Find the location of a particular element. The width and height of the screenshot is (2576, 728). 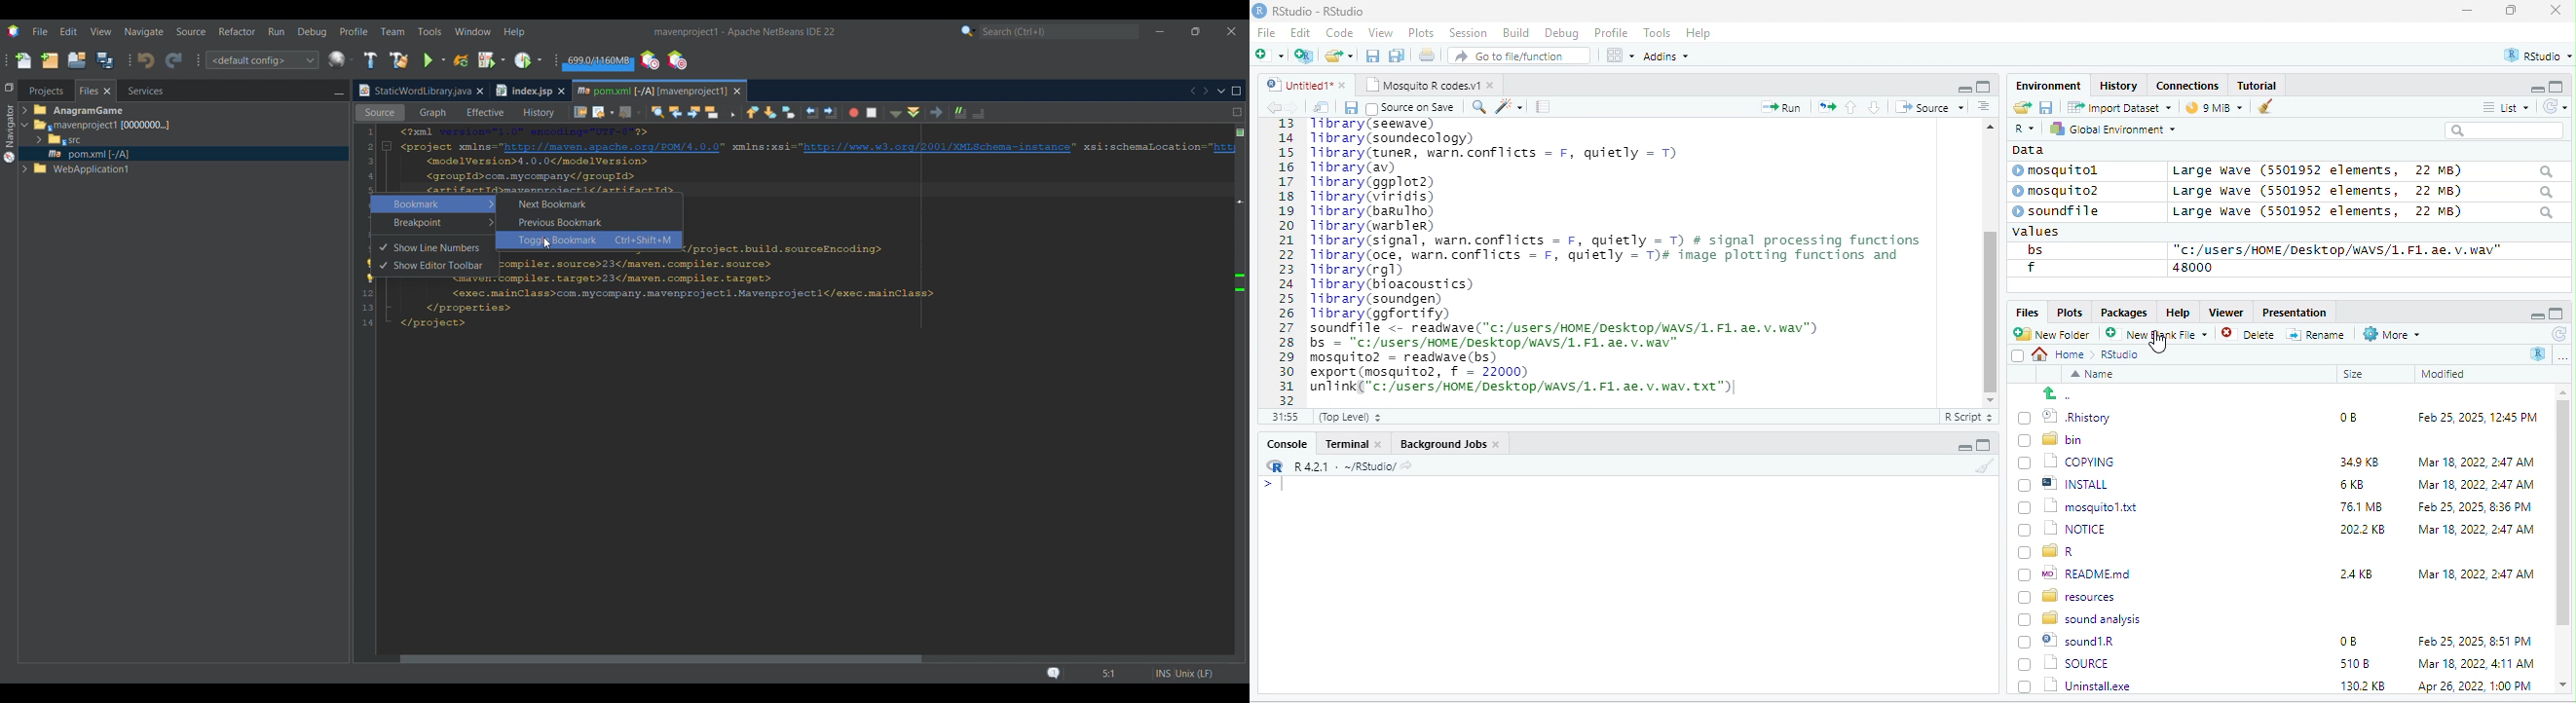

0B is located at coordinates (2347, 642).